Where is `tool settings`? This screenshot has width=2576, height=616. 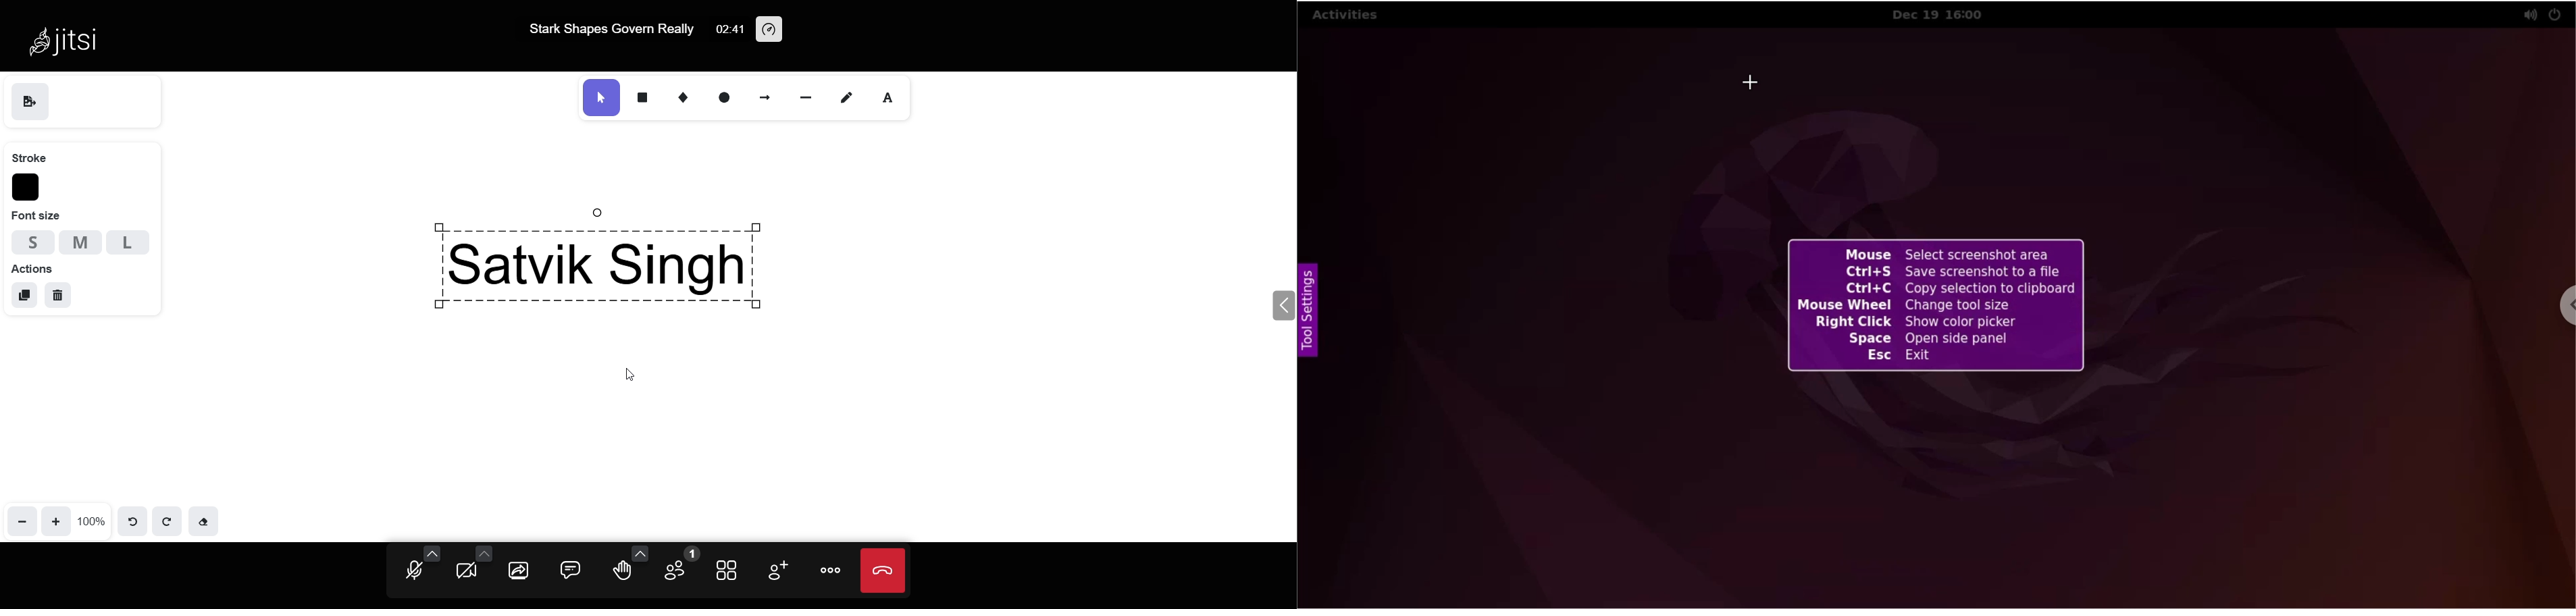
tool settings is located at coordinates (1312, 310).